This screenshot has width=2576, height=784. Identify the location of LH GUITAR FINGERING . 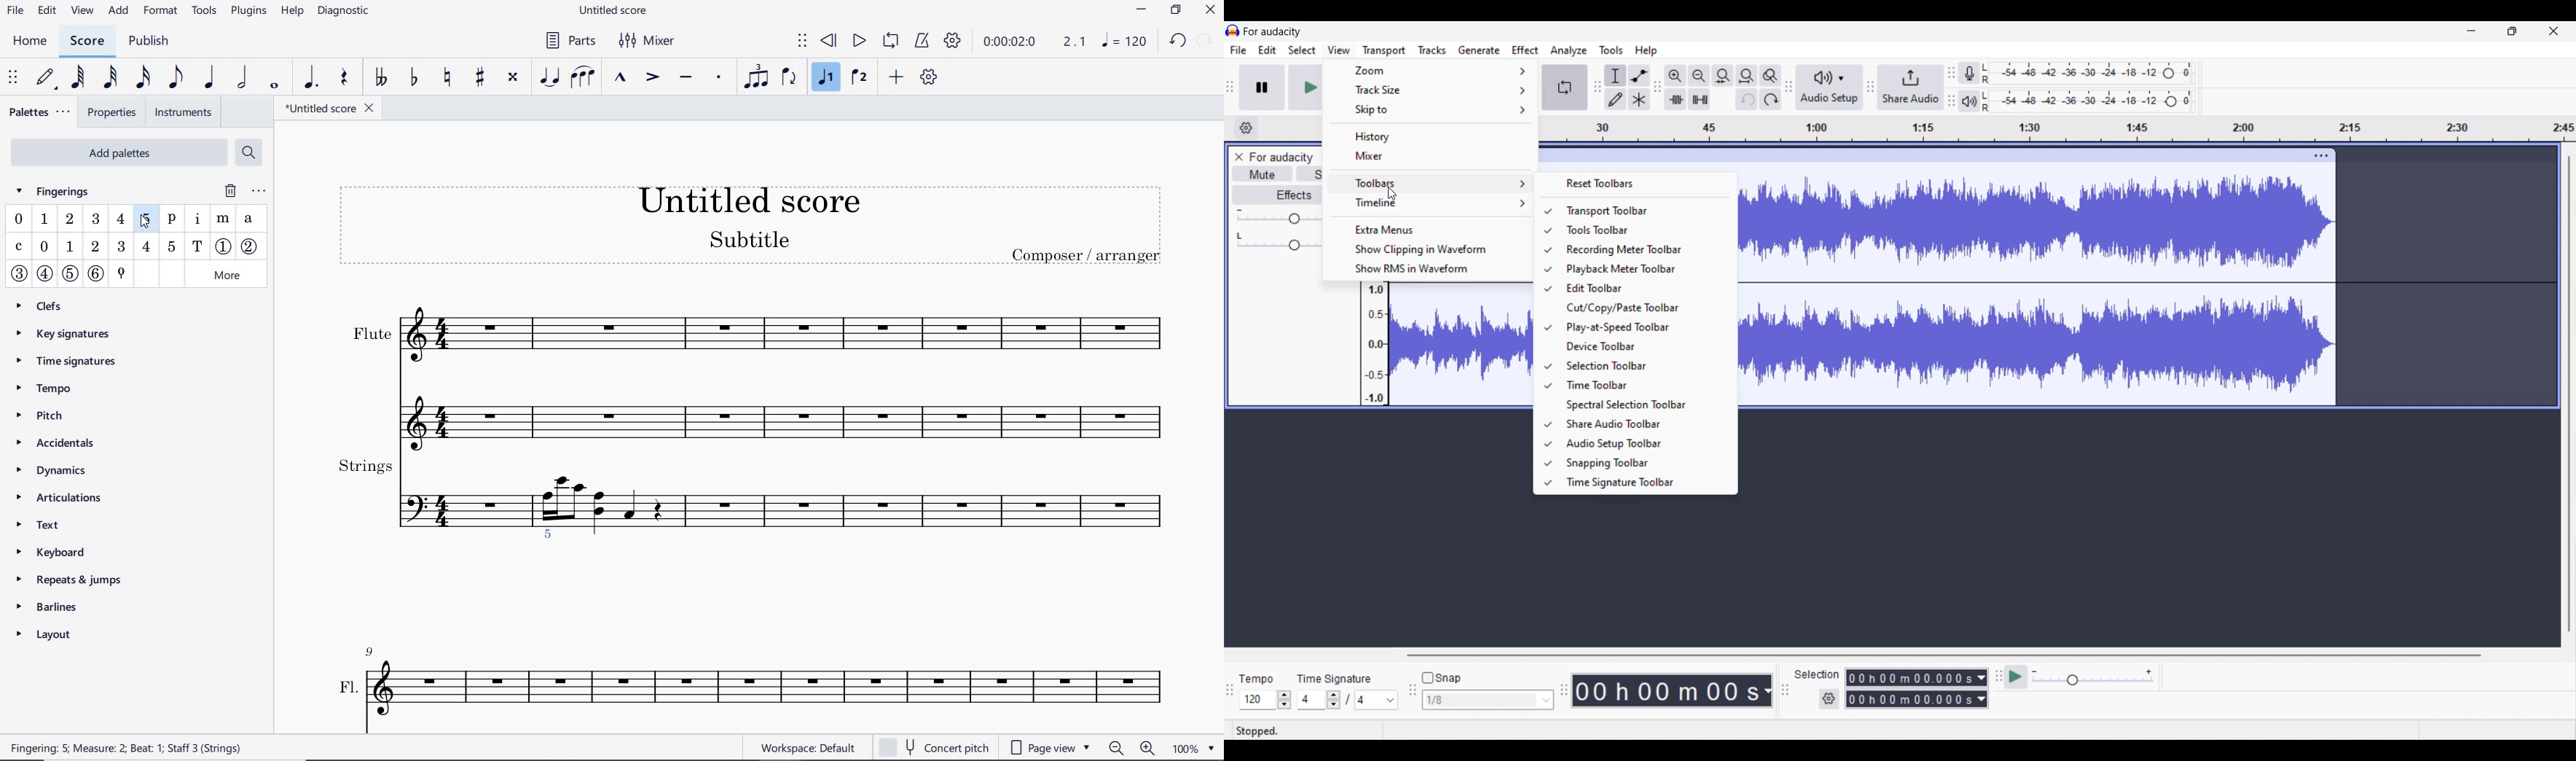
(95, 246).